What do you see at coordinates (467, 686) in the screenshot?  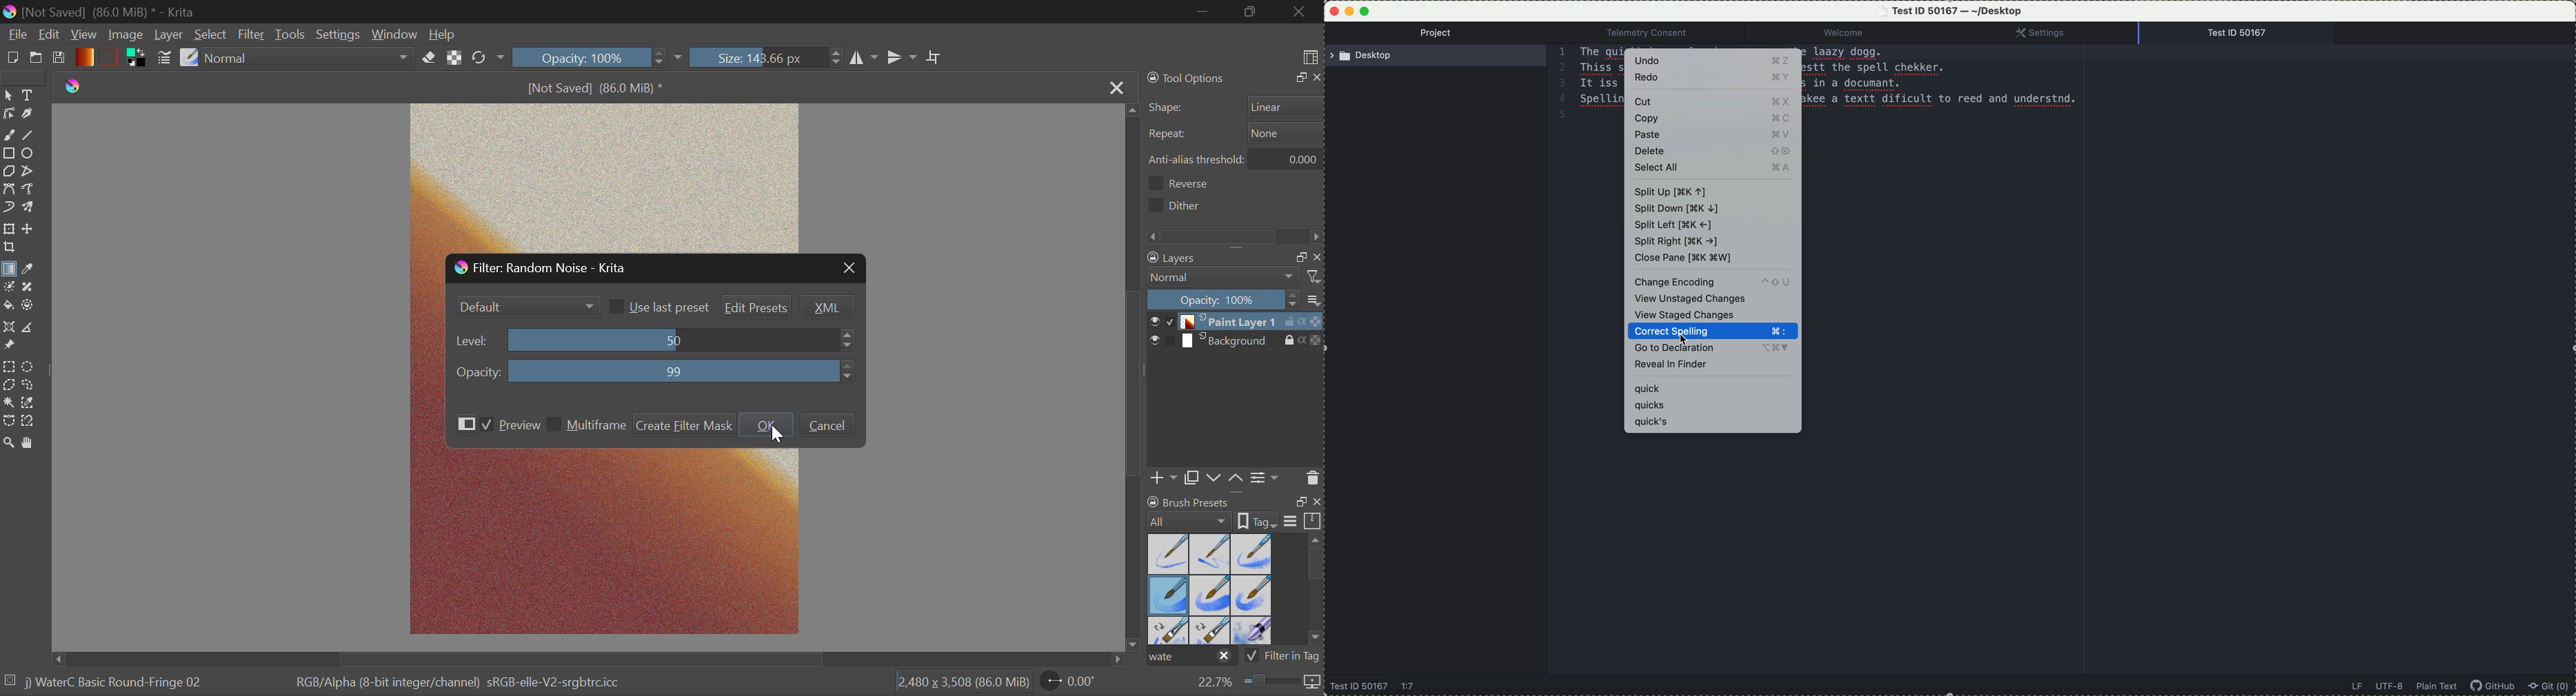 I see `rgb/alpha(8-bit integer/channel) srgb-elle-v2-srgbtrc.icc` at bounding box center [467, 686].